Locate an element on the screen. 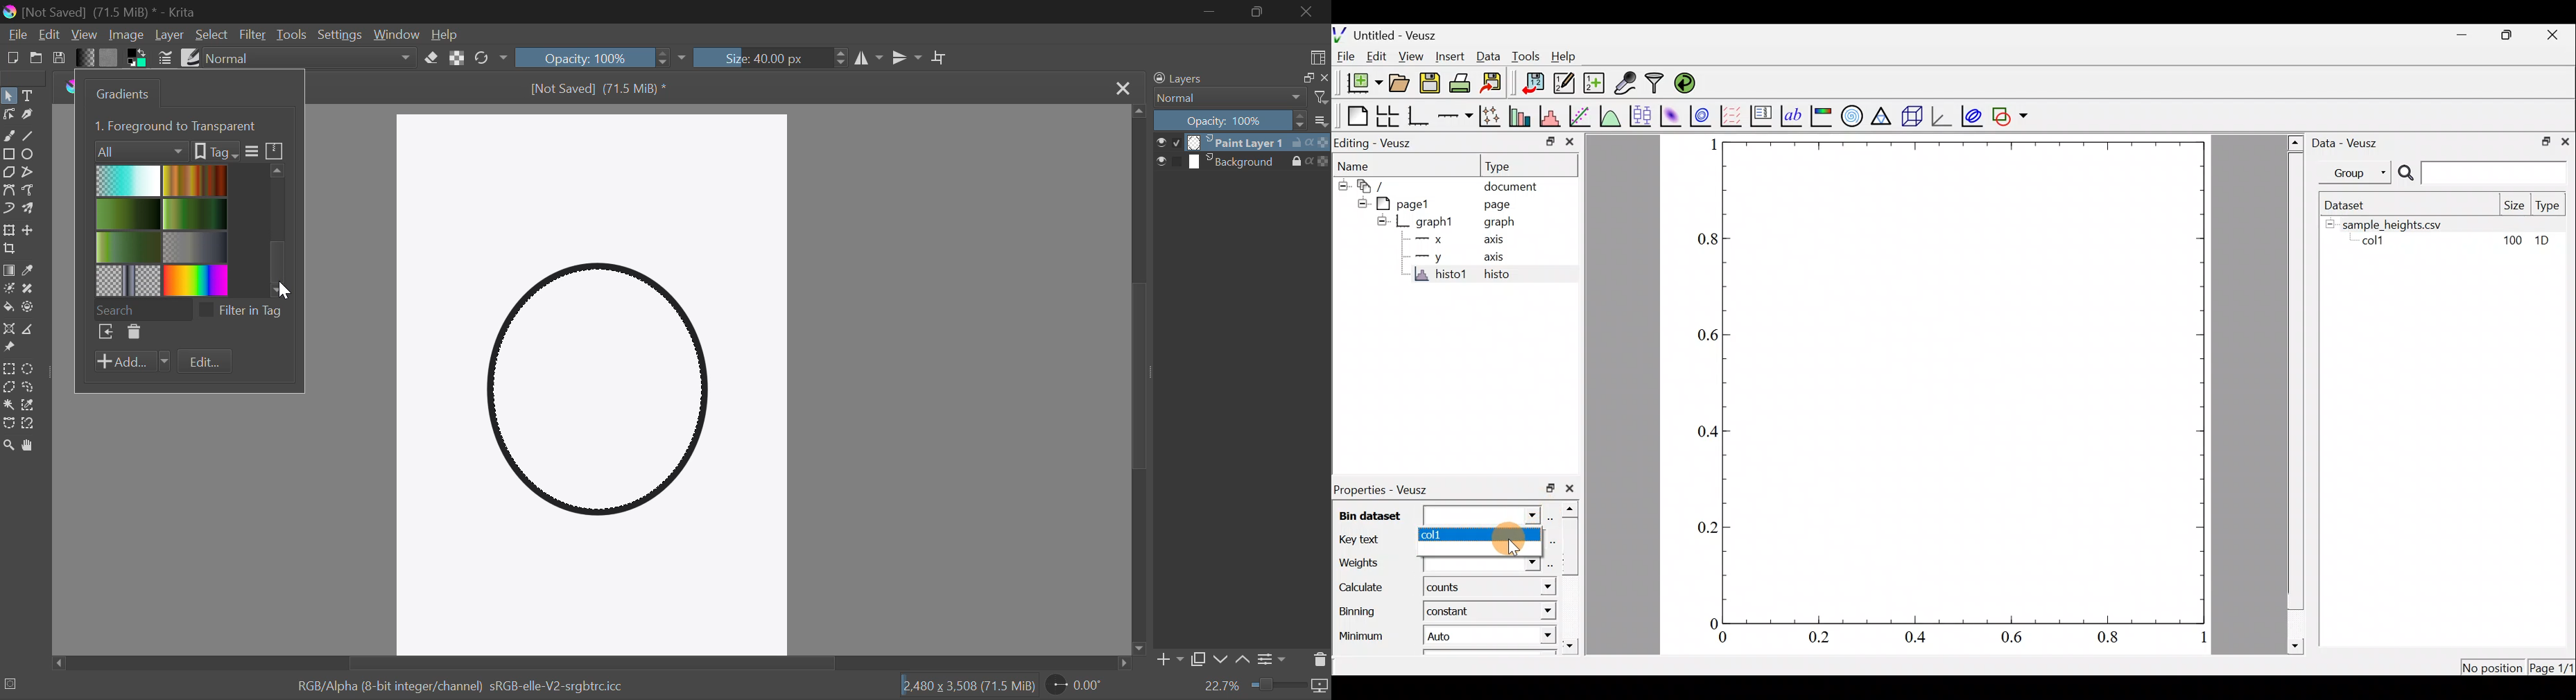 The image size is (2576, 700). cursor is located at coordinates (286, 292).